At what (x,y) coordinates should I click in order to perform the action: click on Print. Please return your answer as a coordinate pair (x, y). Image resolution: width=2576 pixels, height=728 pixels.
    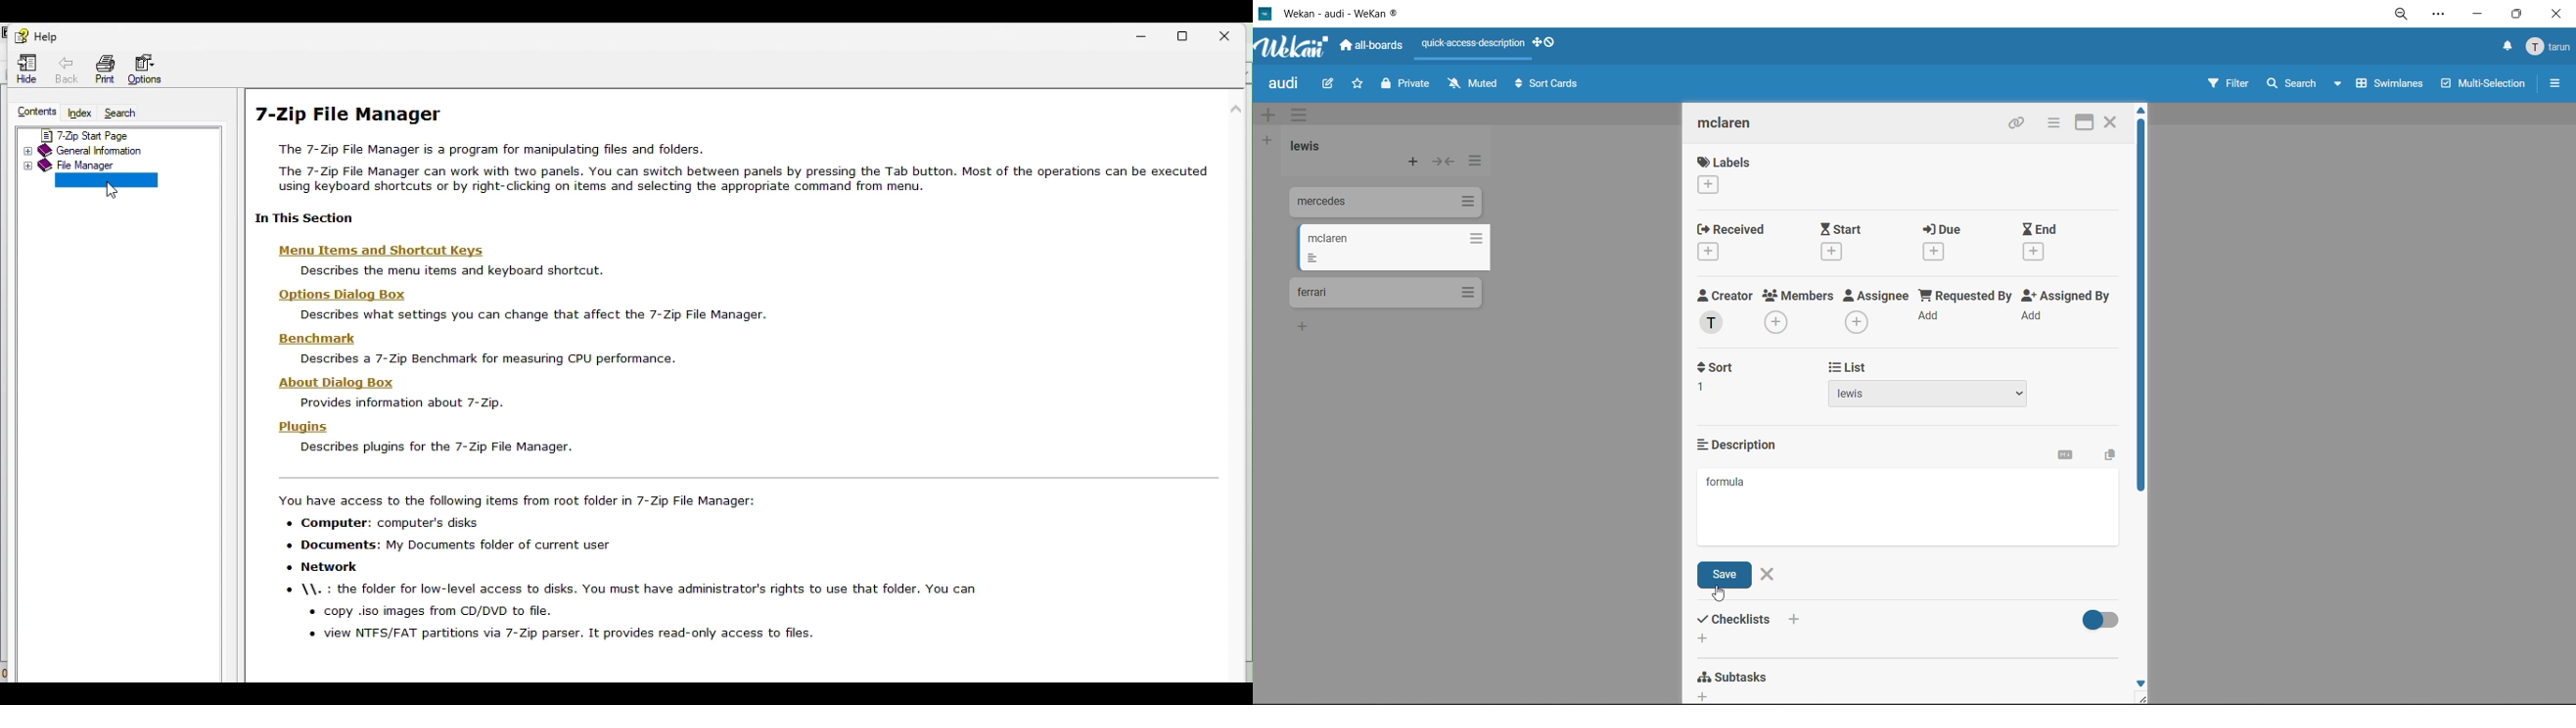
    Looking at the image, I should click on (105, 66).